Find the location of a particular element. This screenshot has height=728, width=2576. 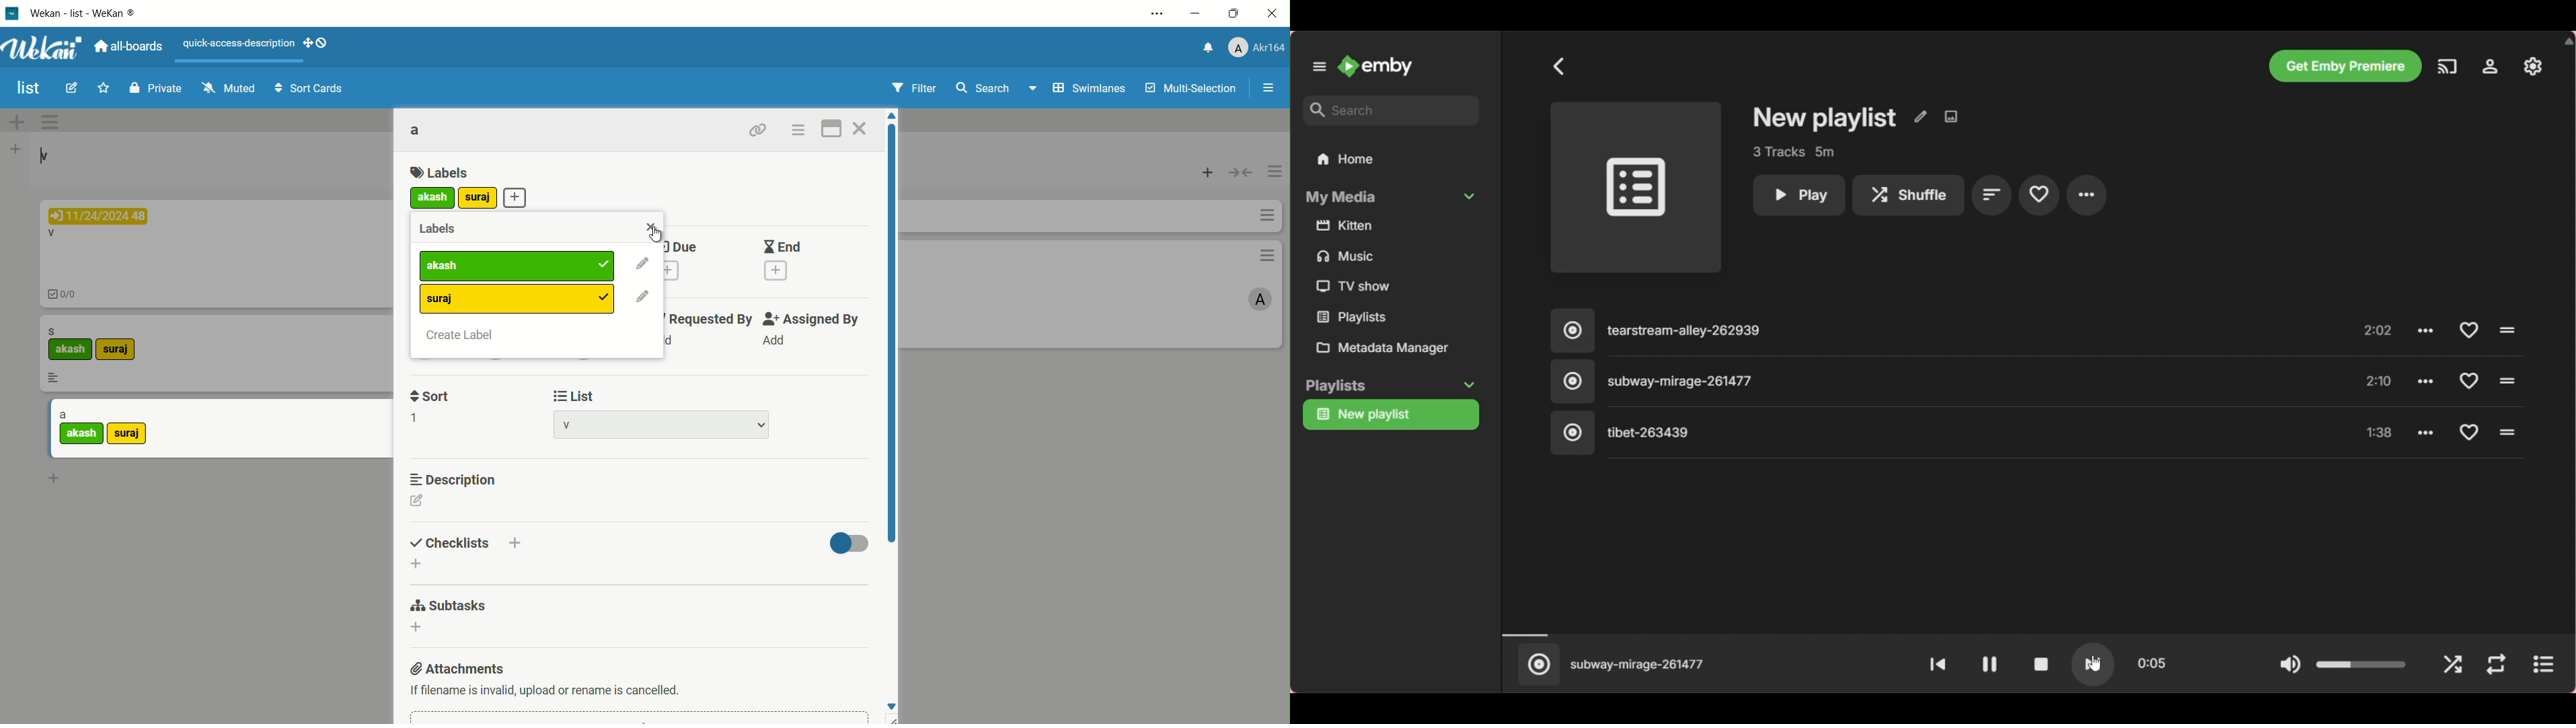

app icon is located at coordinates (13, 13).